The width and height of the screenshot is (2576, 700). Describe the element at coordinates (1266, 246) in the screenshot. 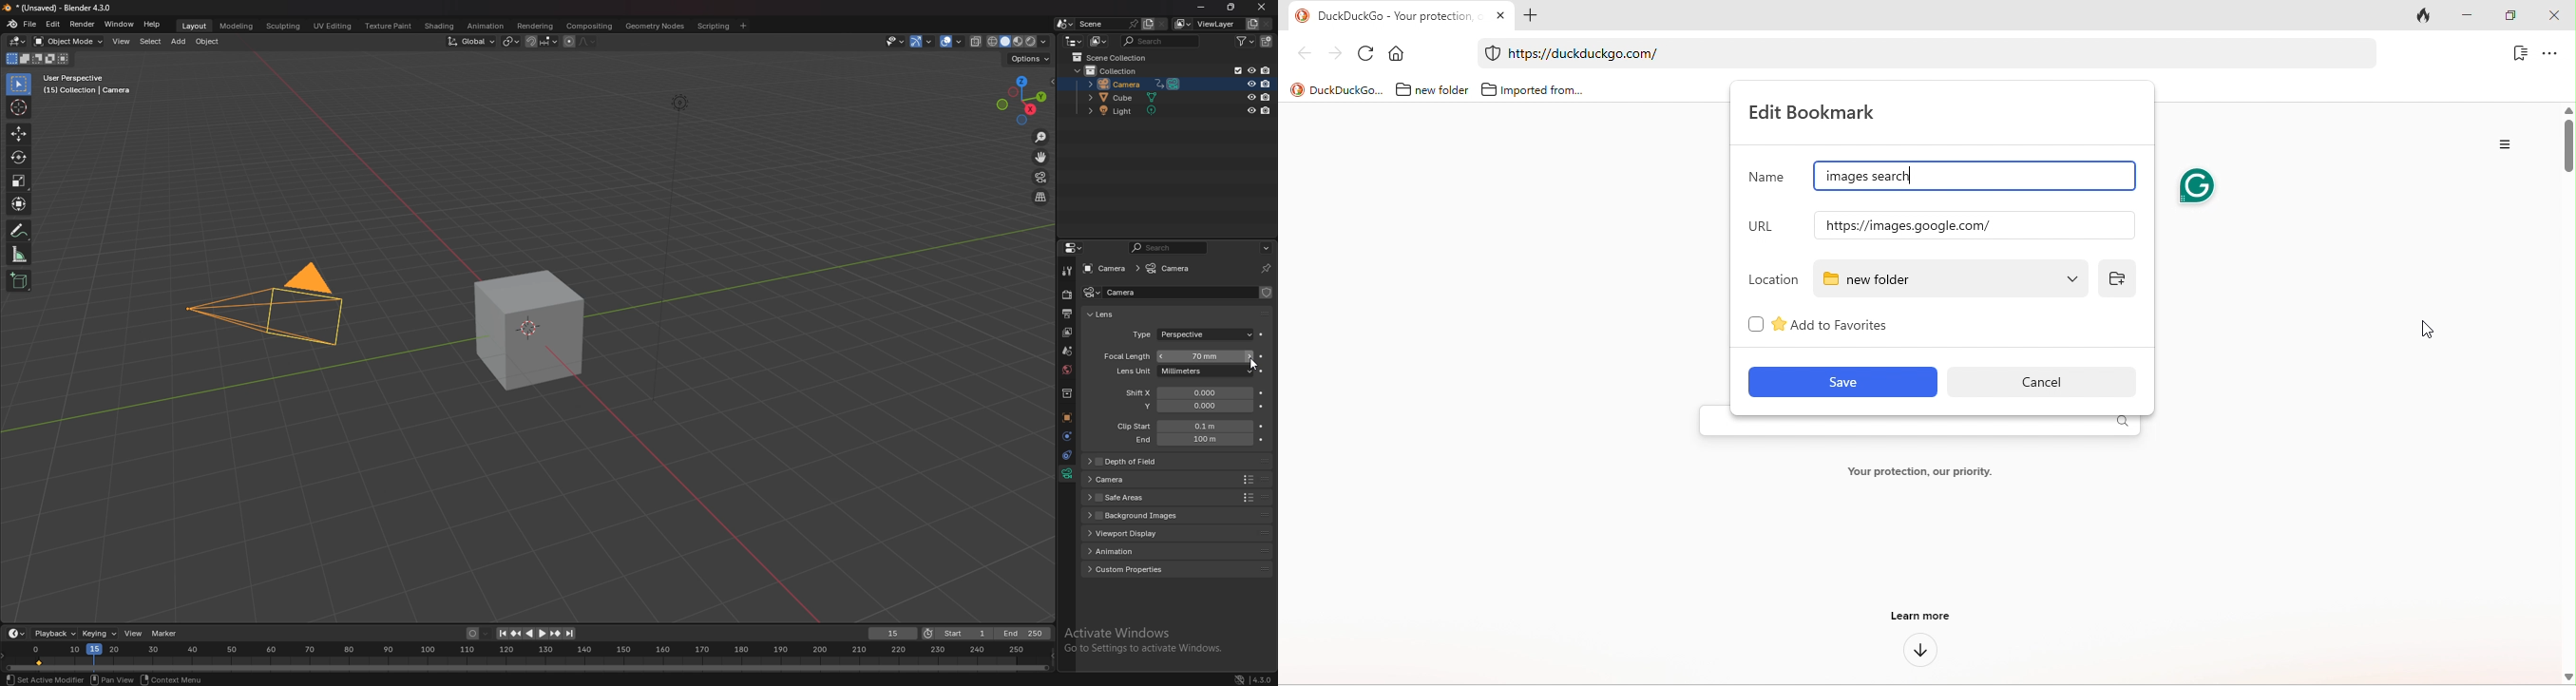

I see `options` at that location.